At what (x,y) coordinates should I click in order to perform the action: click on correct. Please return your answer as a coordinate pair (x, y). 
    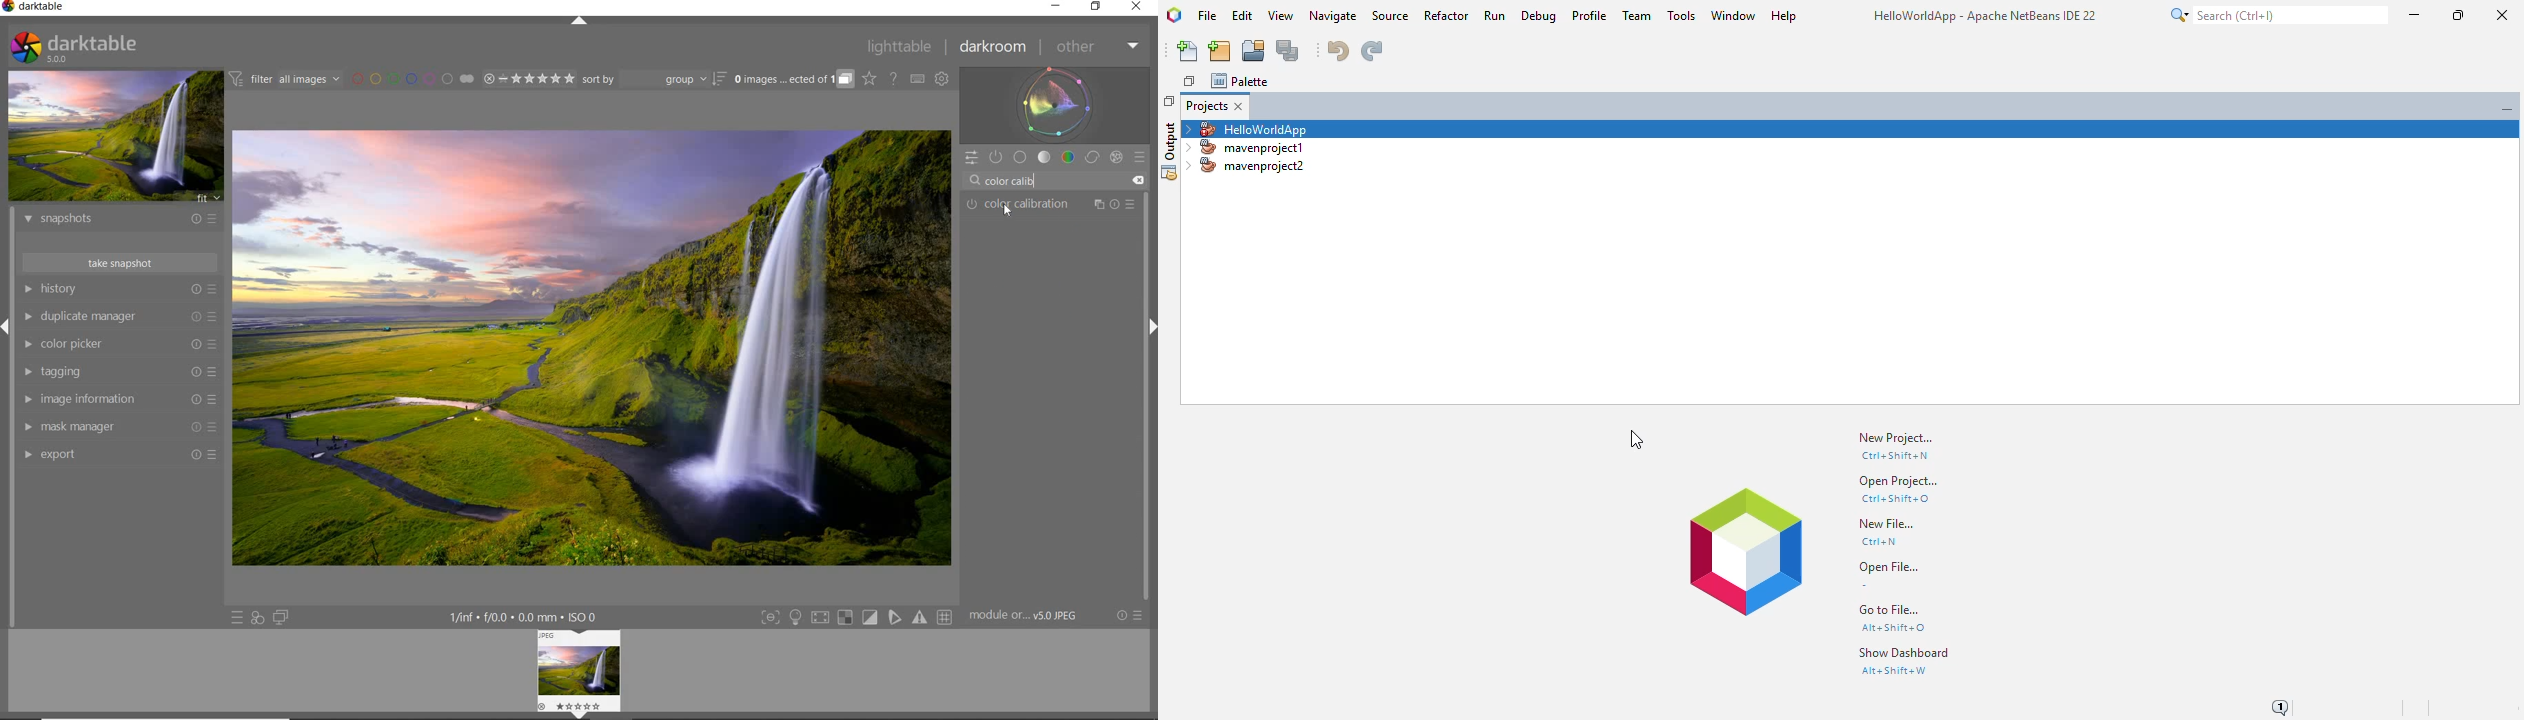
    Looking at the image, I should click on (1092, 157).